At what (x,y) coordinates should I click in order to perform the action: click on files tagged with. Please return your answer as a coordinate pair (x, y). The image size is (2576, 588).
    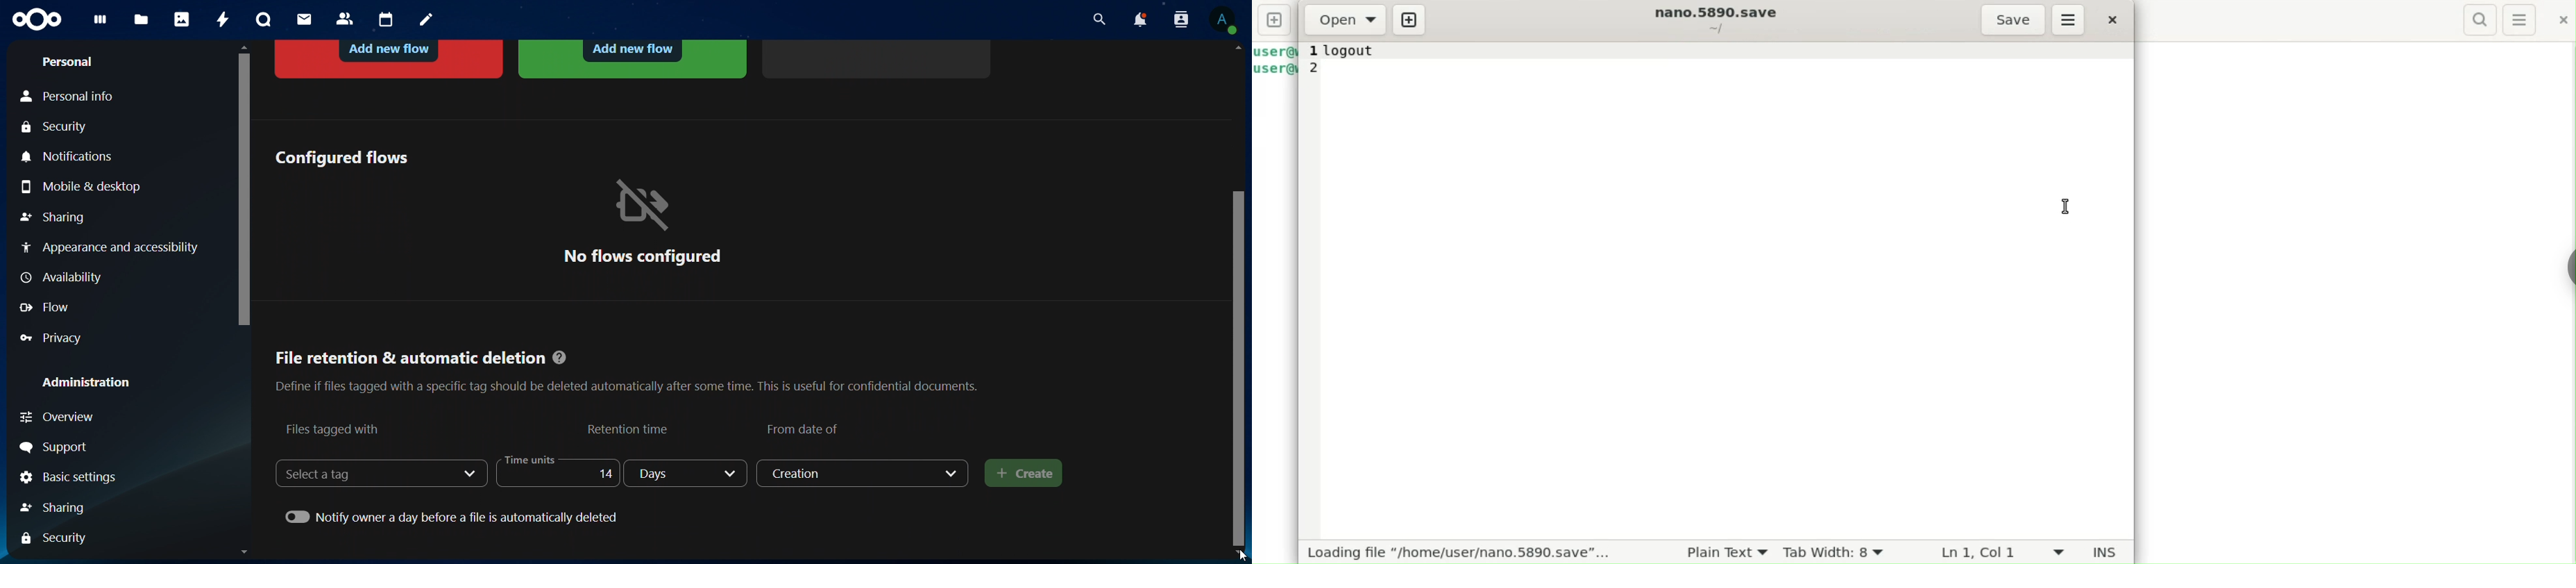
    Looking at the image, I should click on (334, 429).